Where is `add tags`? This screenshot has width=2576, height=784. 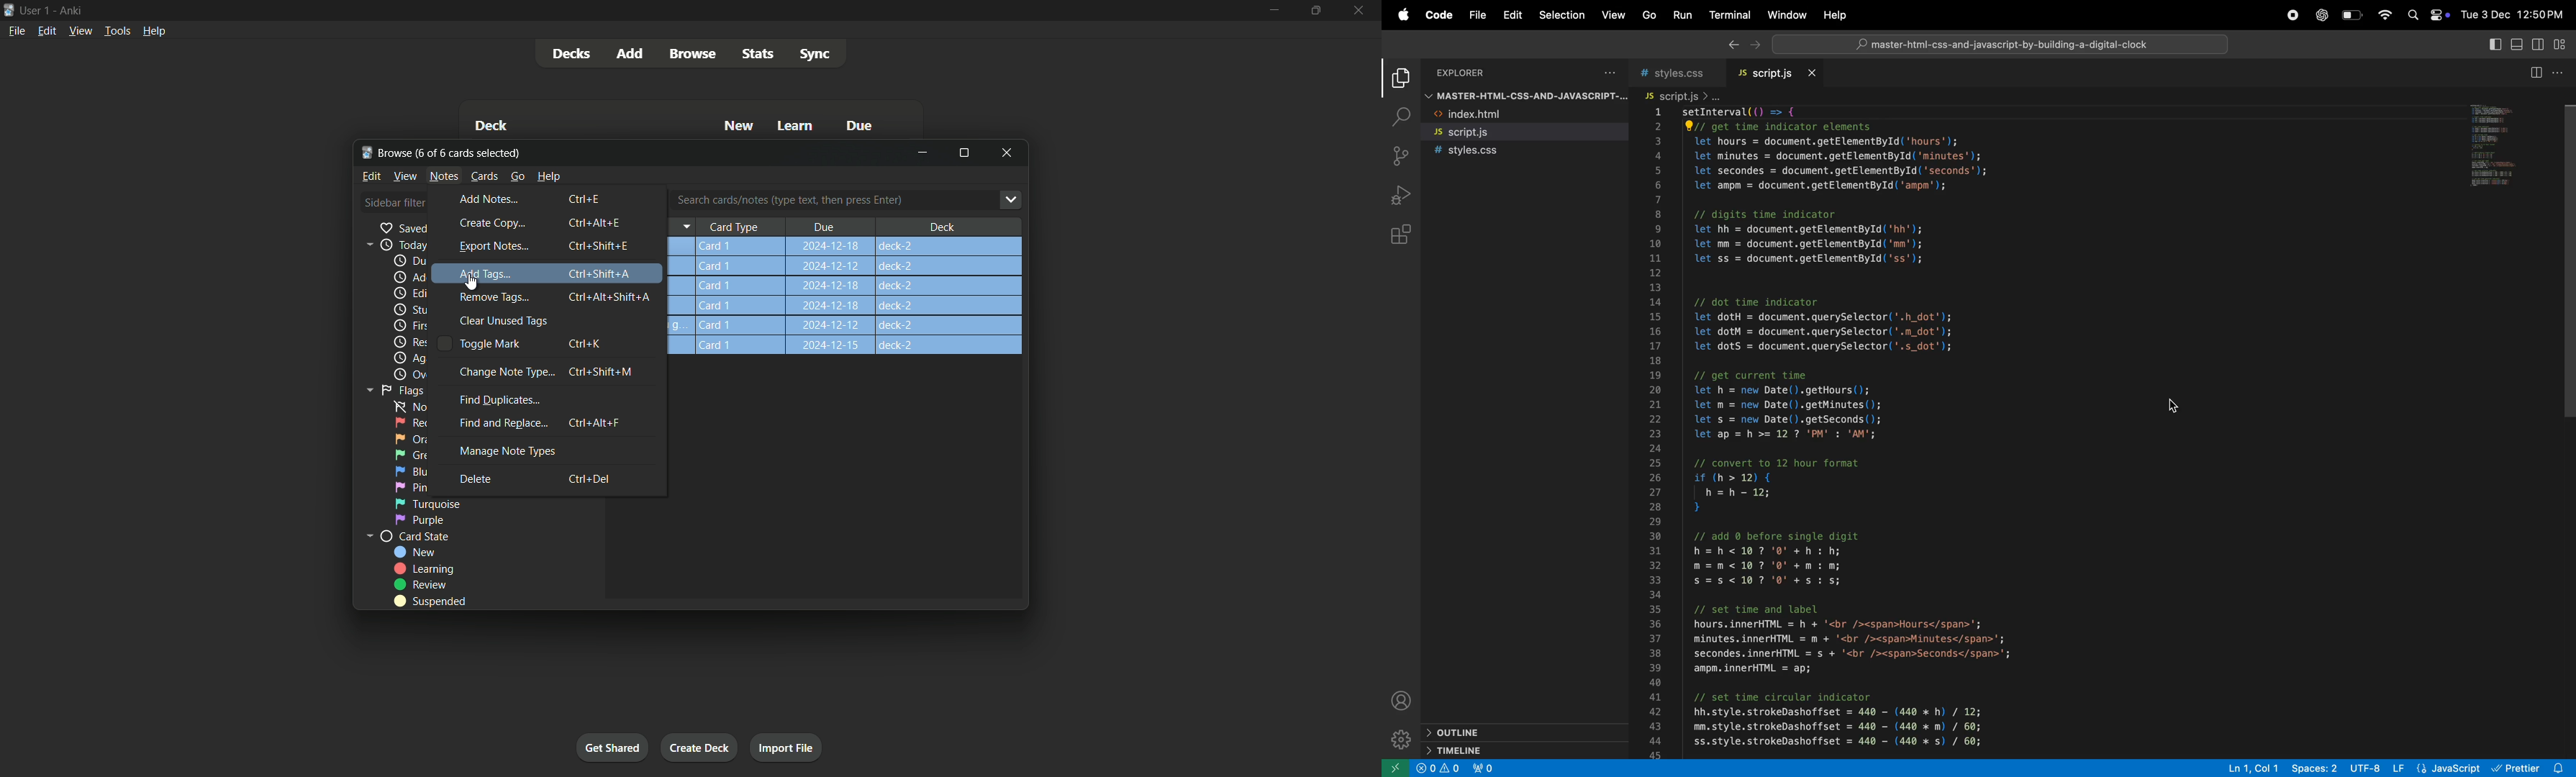
add tags is located at coordinates (494, 273).